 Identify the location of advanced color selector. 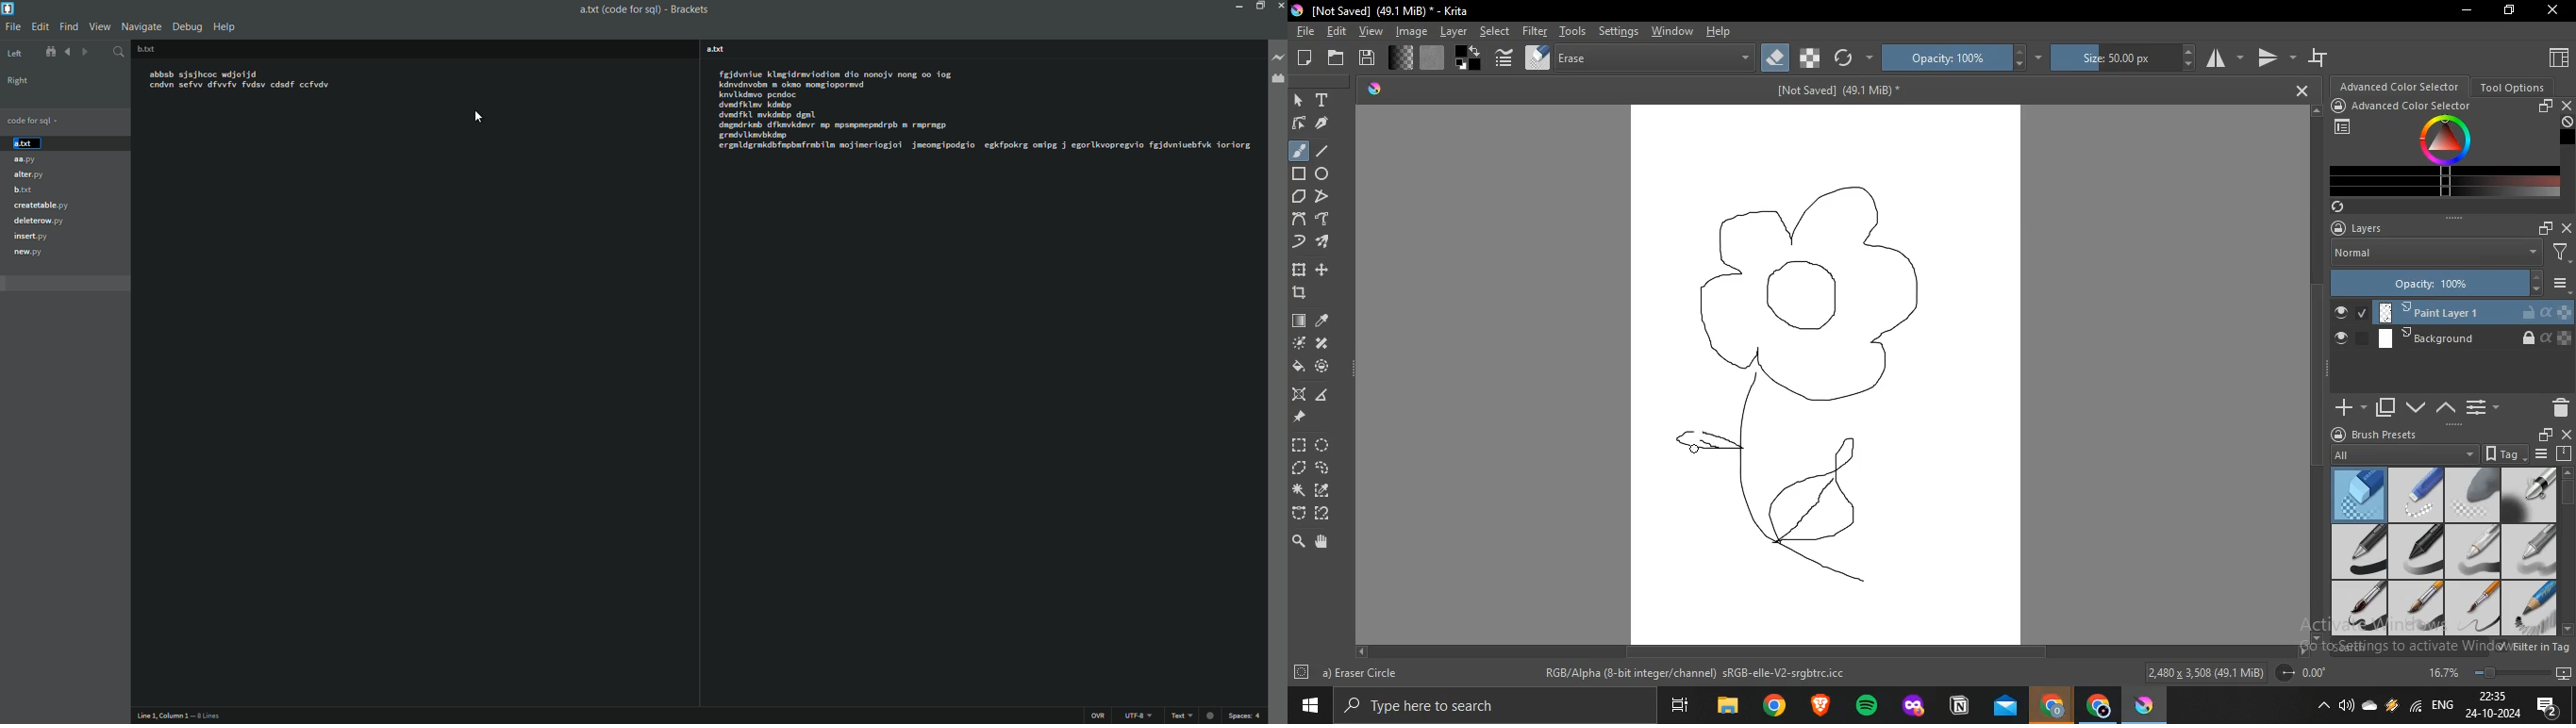
(2418, 106).